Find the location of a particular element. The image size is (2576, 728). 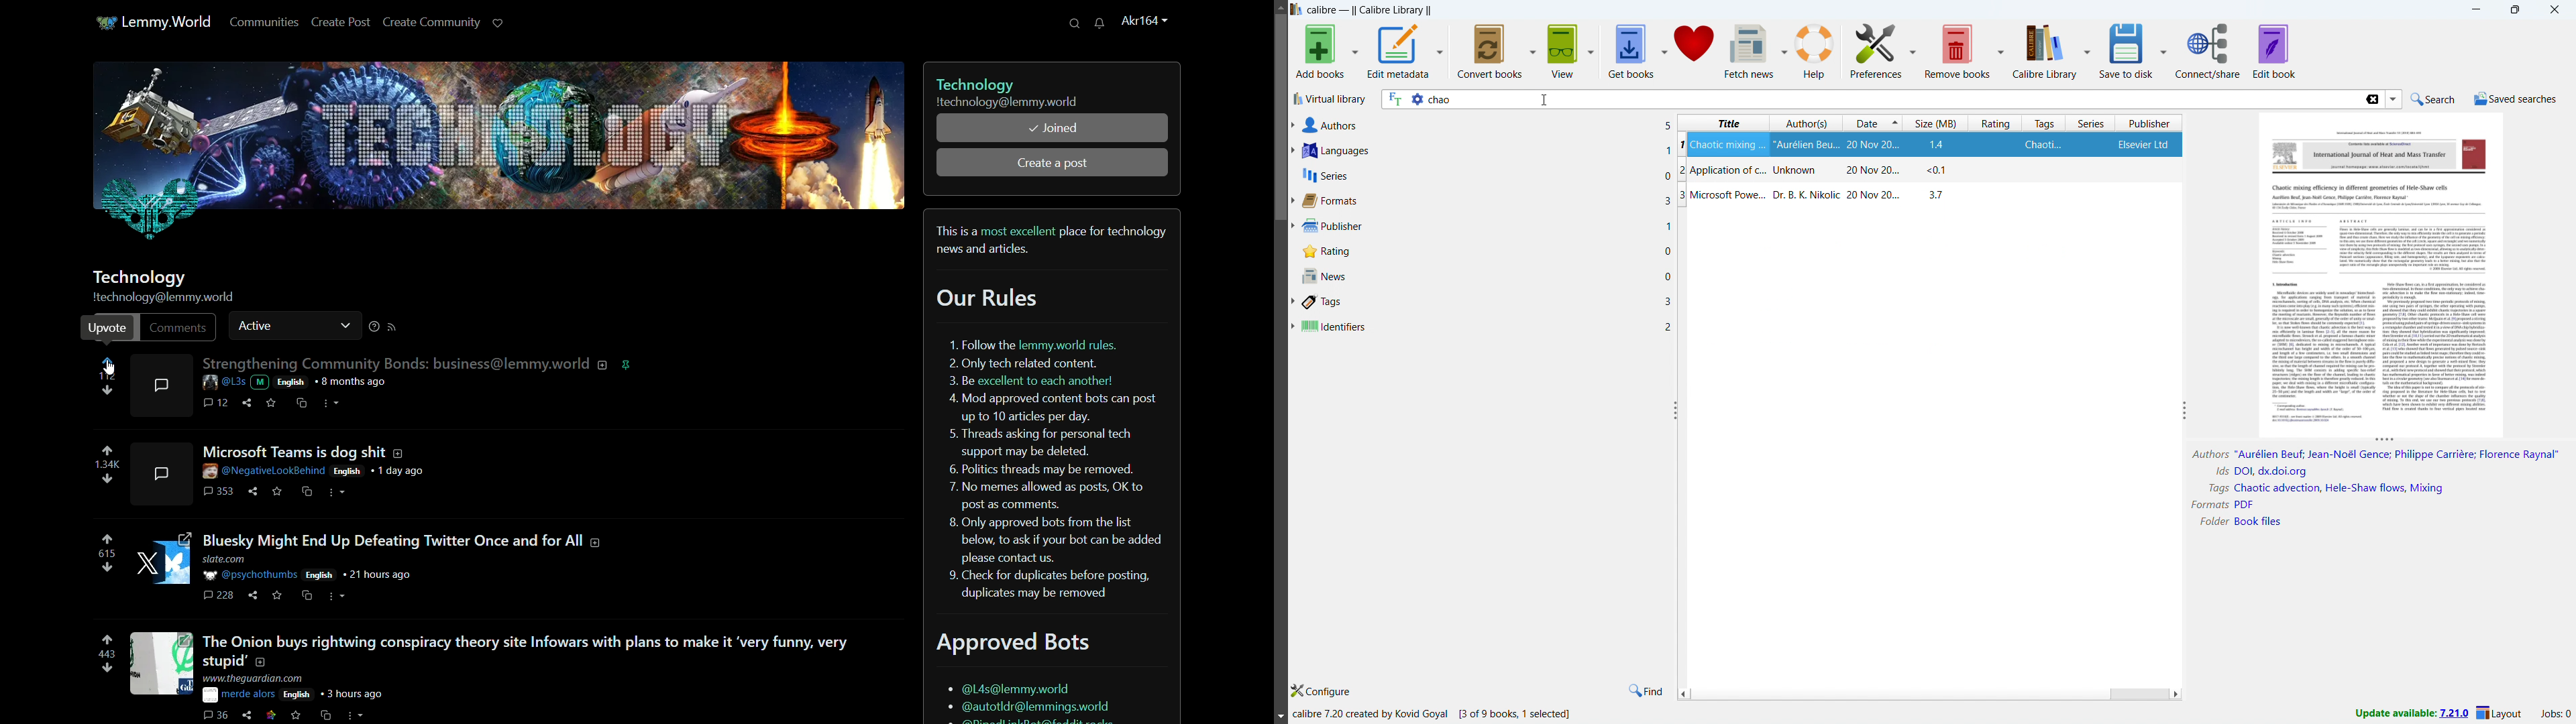

"Aurélien Beuf; Jean-Noé| Gence; Philippe Carriére; Florence Raynal® is located at coordinates (2400, 455).